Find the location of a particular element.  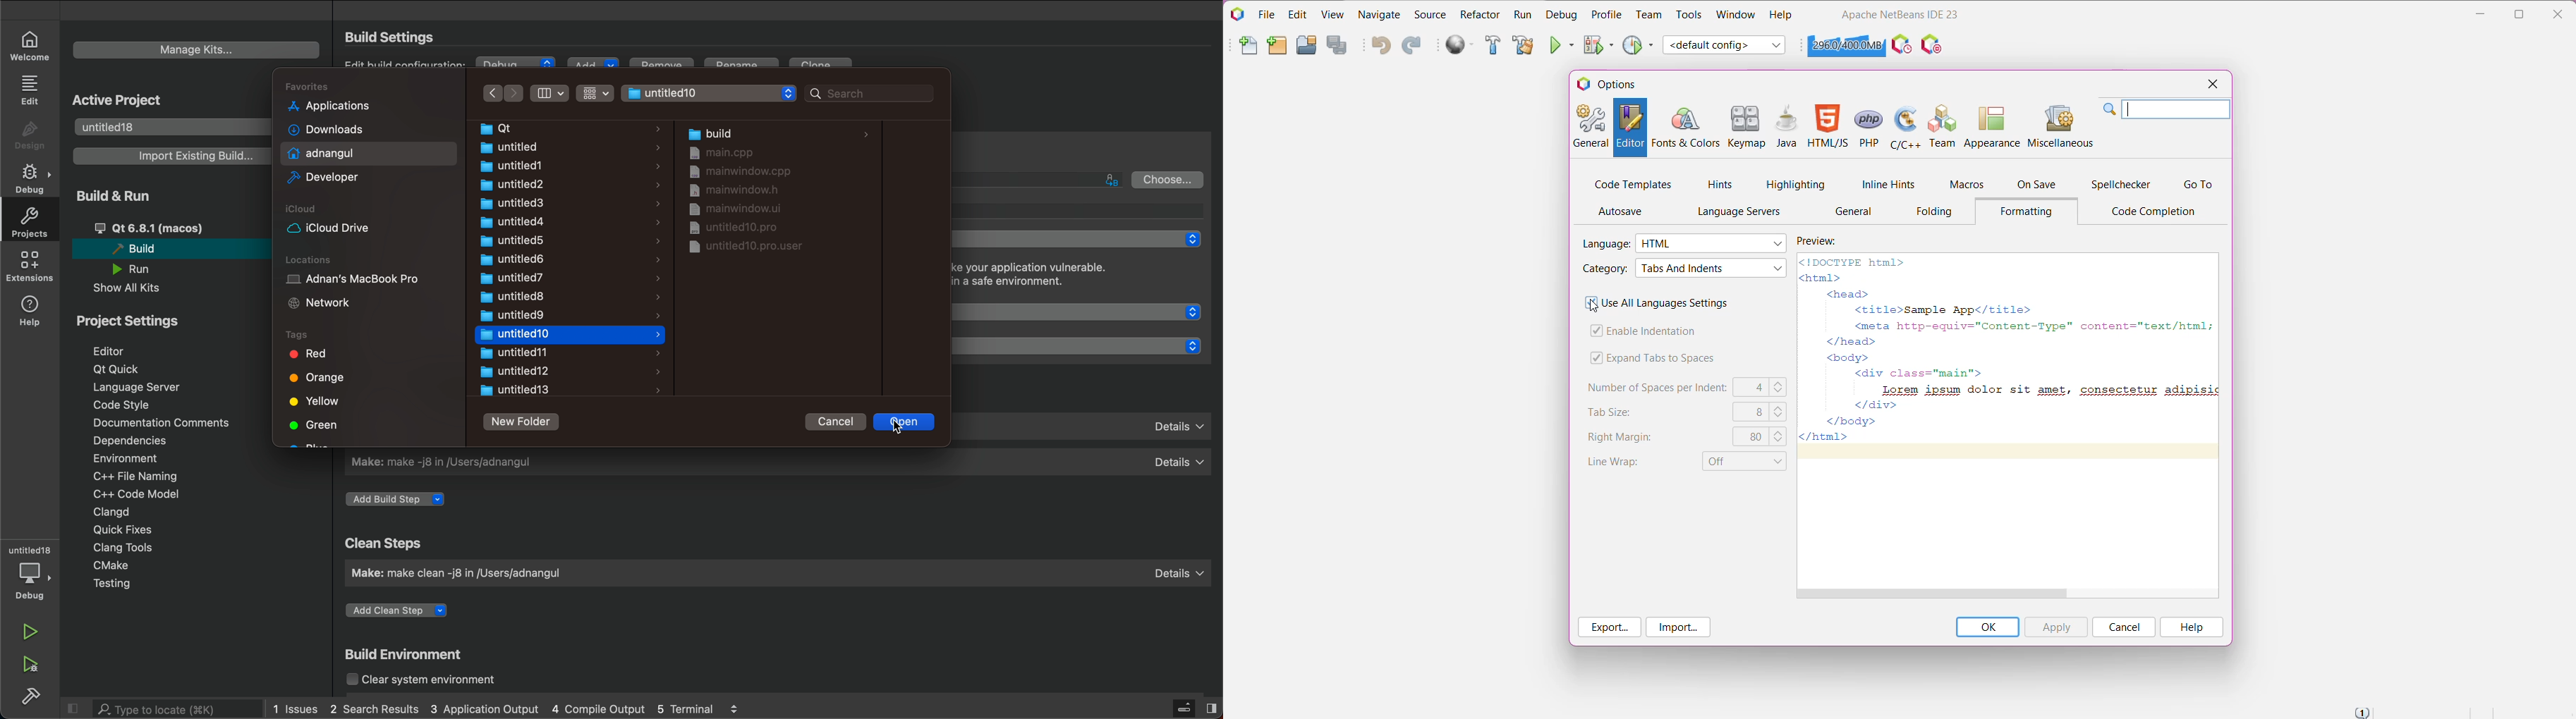

8 is located at coordinates (1754, 412).